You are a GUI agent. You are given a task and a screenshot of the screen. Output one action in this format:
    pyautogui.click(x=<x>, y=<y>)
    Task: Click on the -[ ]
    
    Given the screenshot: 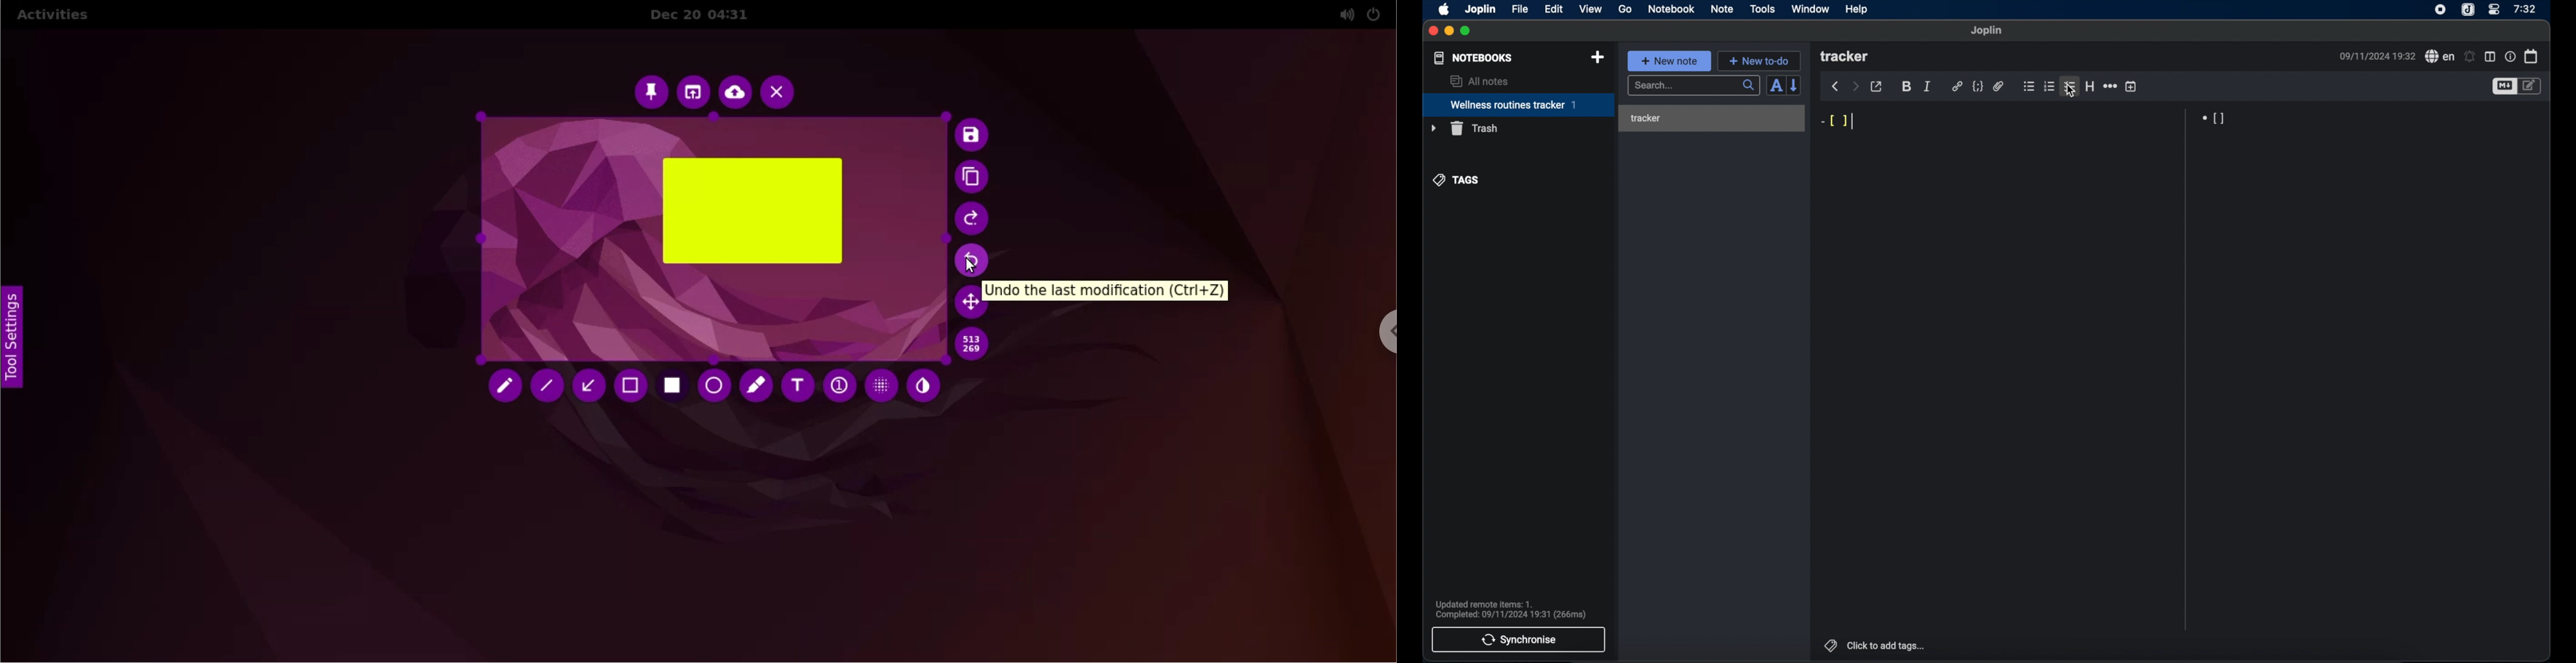 What is the action you would take?
    pyautogui.click(x=1847, y=121)
    